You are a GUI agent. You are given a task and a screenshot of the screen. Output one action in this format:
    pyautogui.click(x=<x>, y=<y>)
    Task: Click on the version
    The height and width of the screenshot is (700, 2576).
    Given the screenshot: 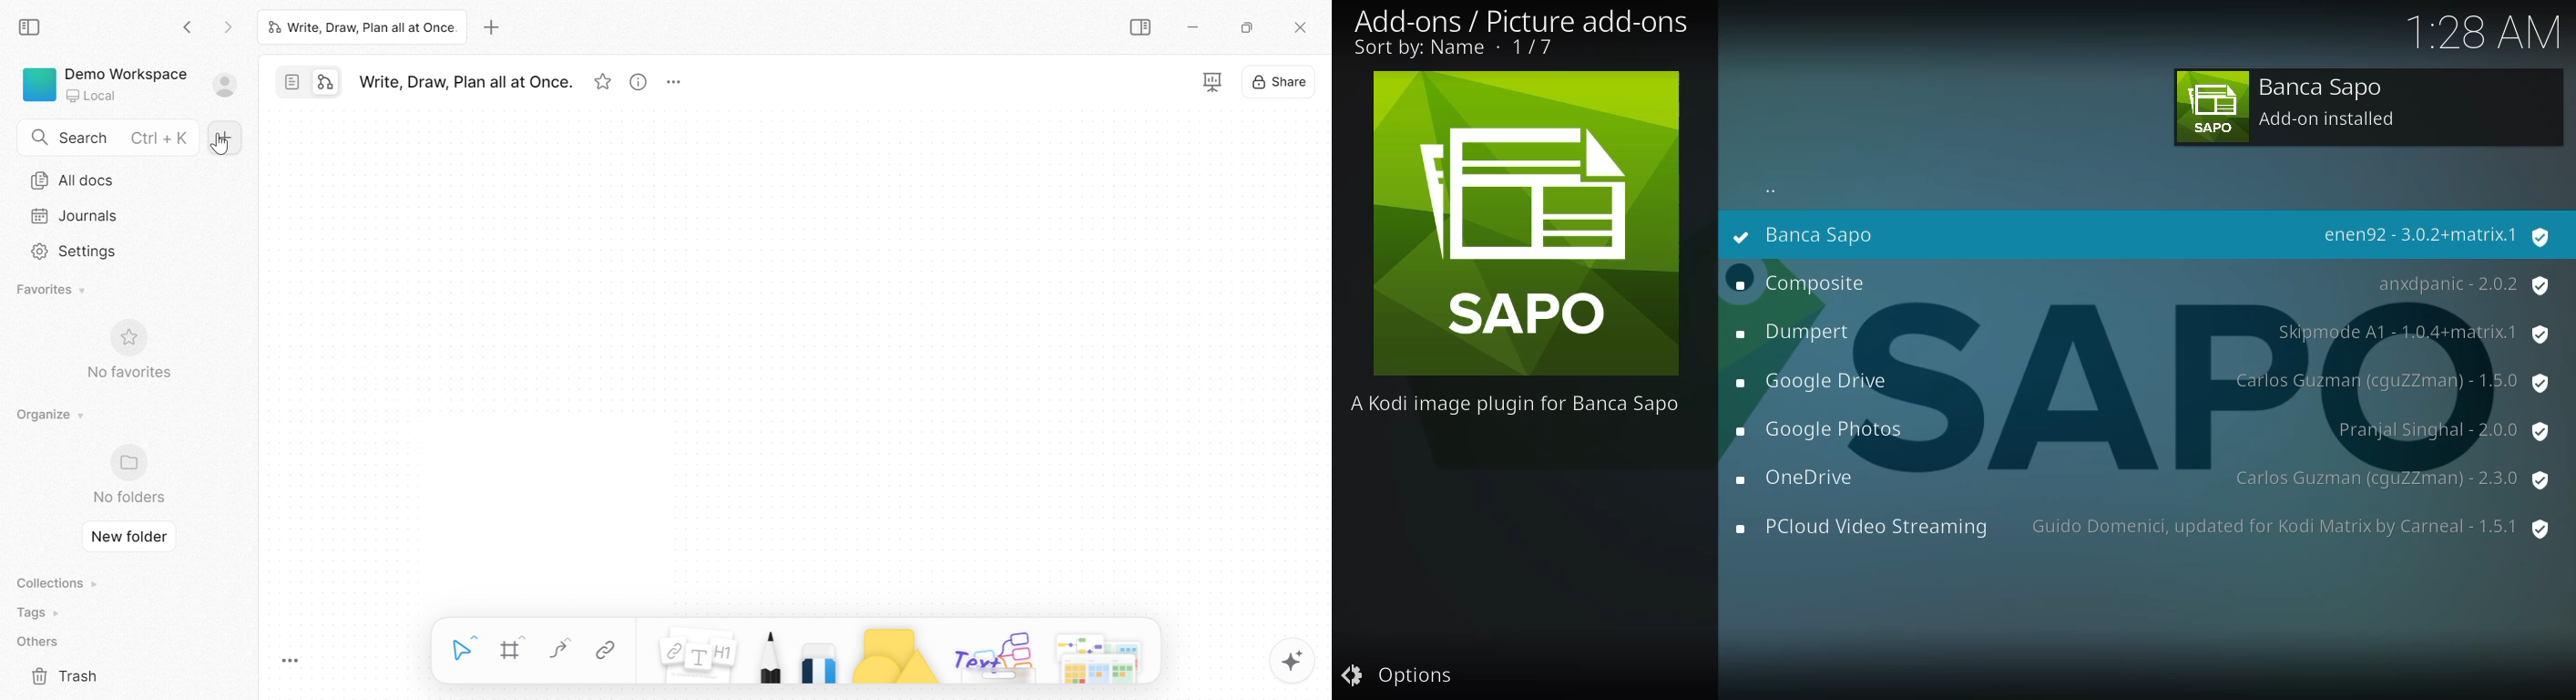 What is the action you would take?
    pyautogui.click(x=2443, y=429)
    